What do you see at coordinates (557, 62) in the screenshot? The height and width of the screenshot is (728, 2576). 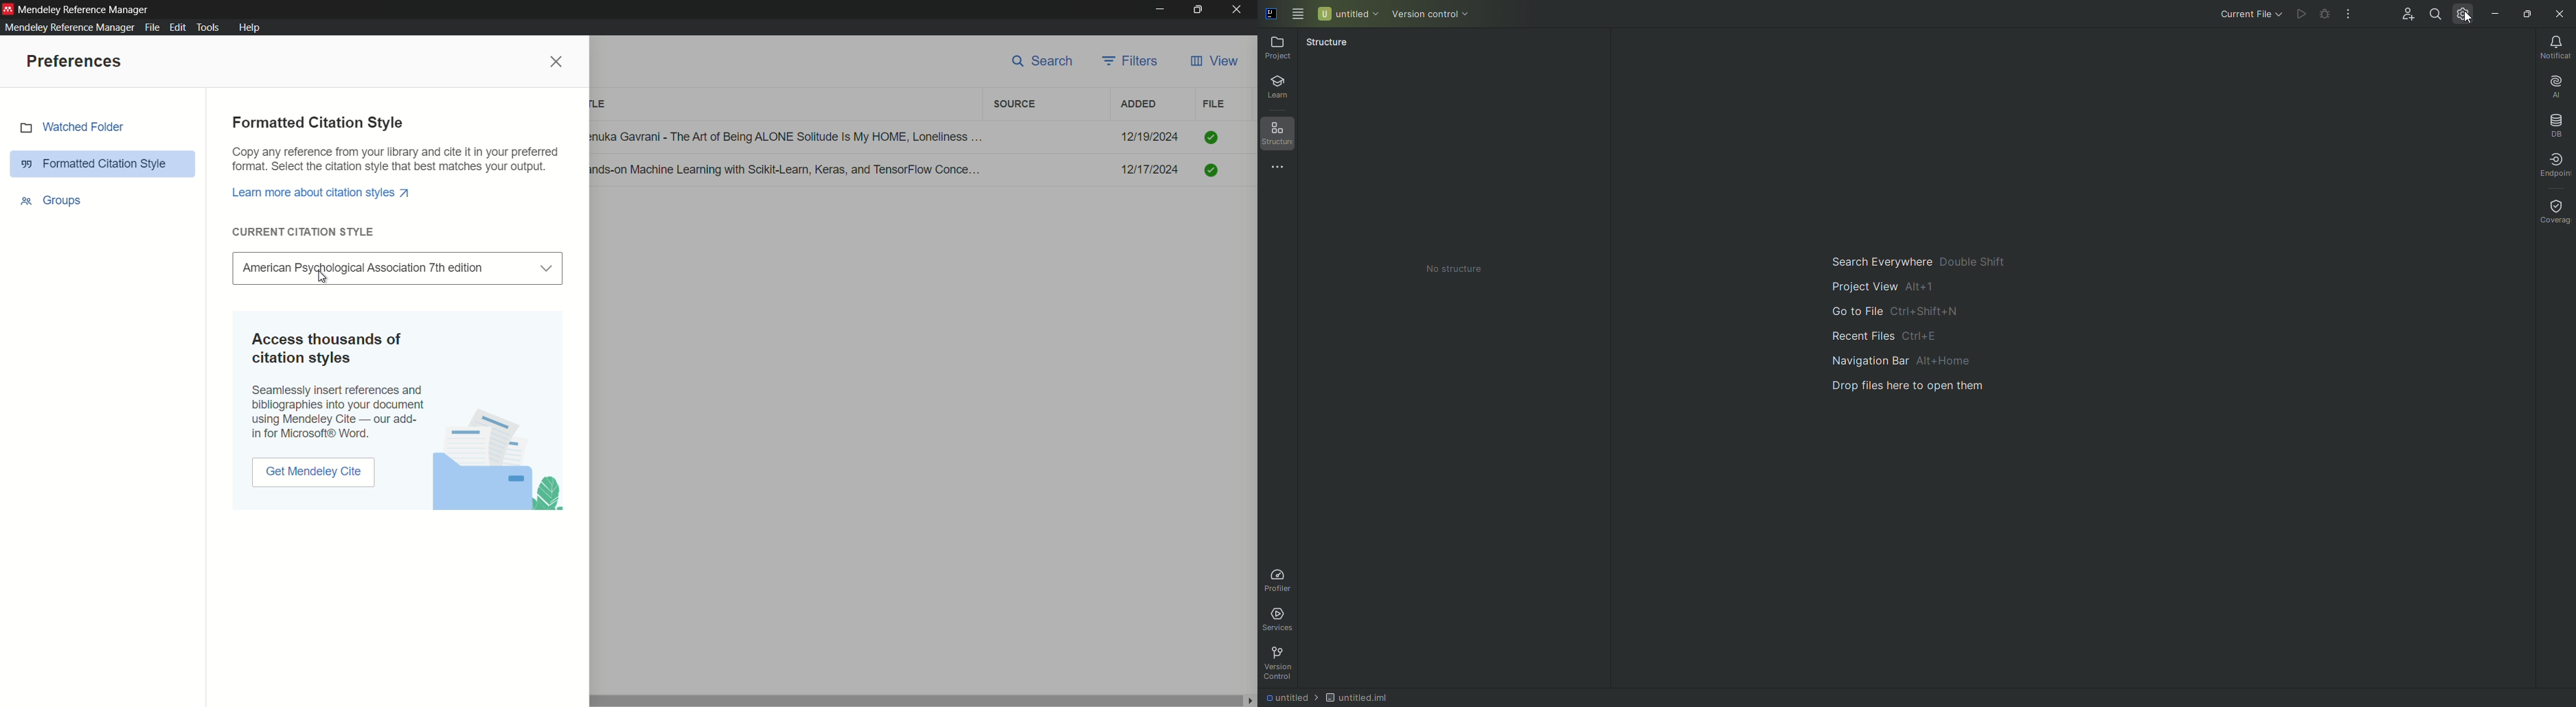 I see `close preferences` at bounding box center [557, 62].